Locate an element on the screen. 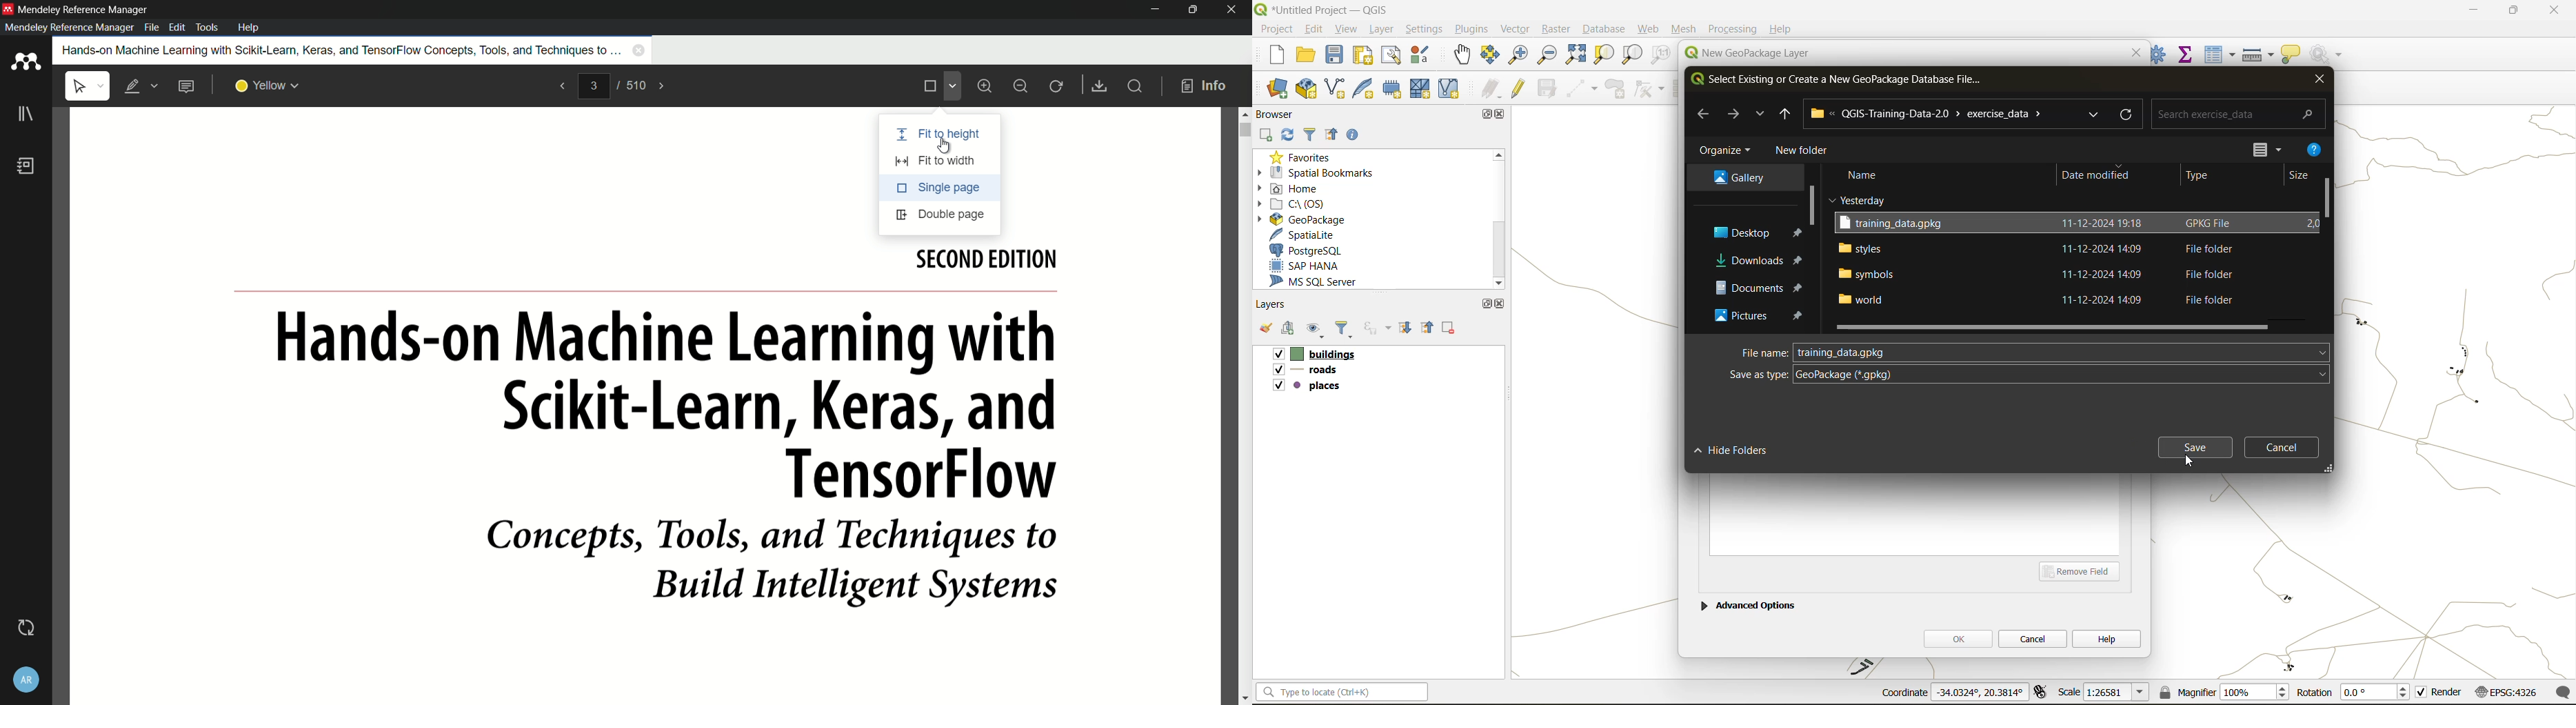 This screenshot has height=728, width=2576. zoom in is located at coordinates (1517, 54).